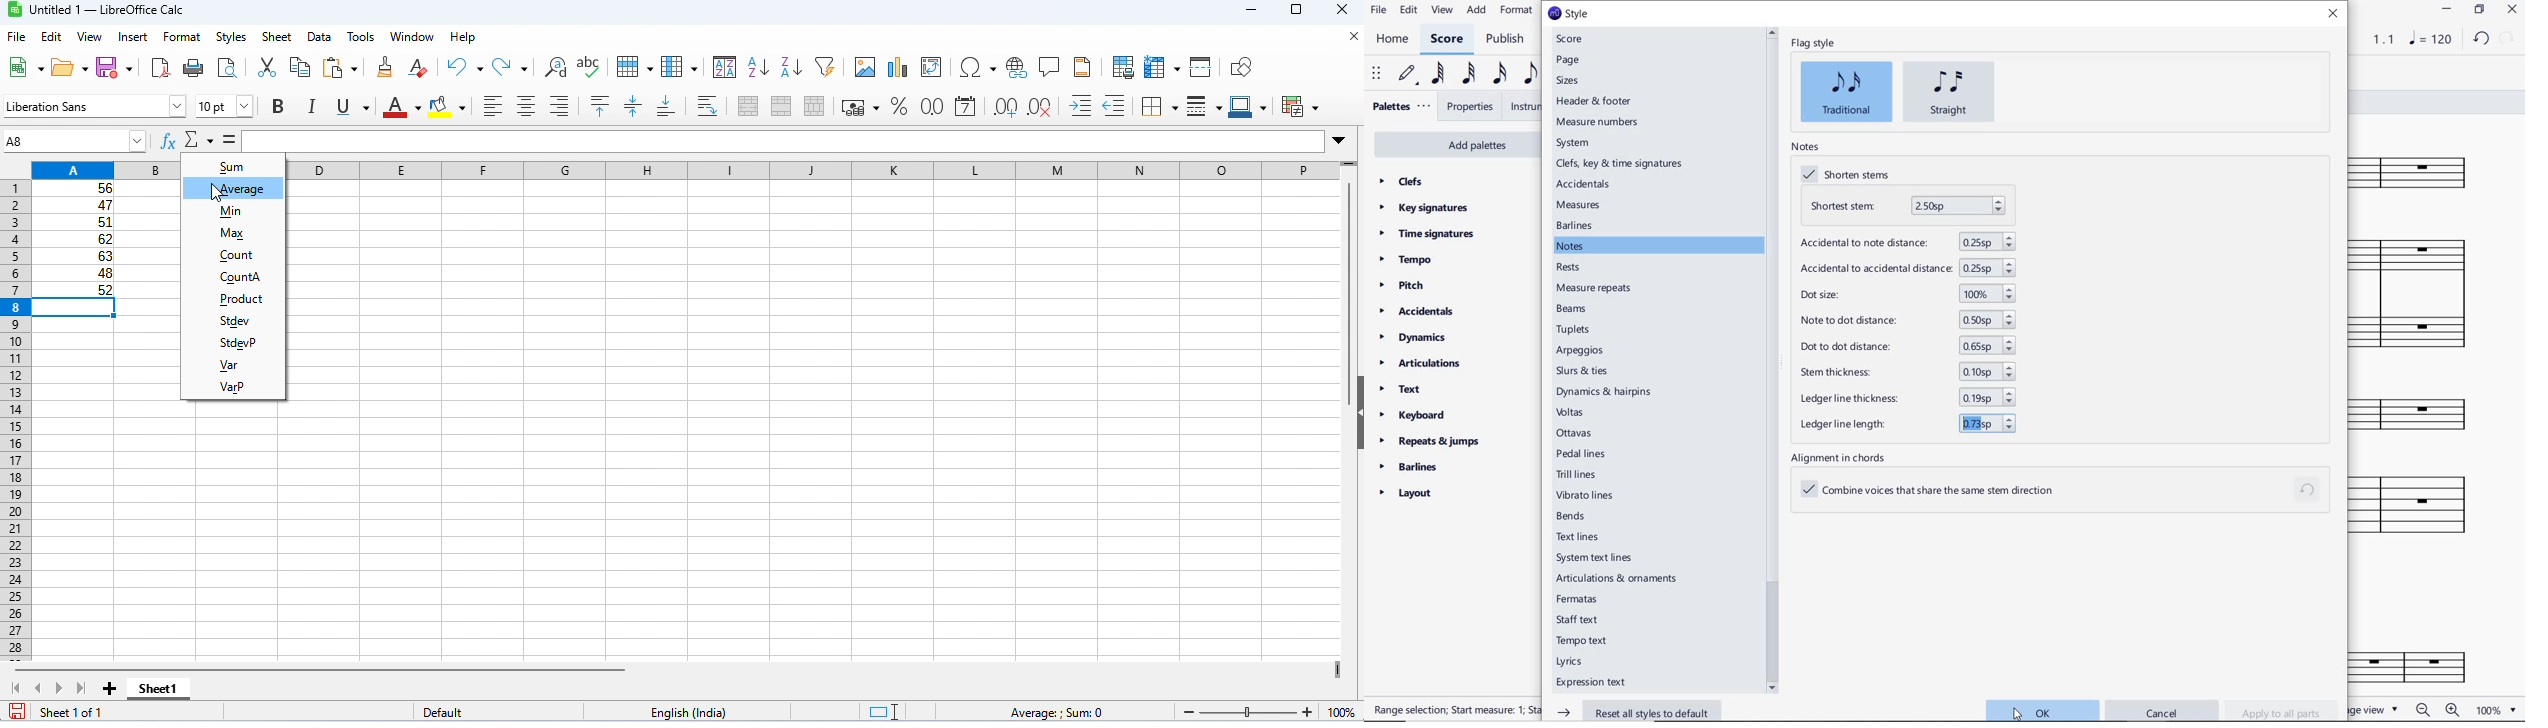  Describe the element at coordinates (2497, 709) in the screenshot. I see `ZOOM FACTOR` at that location.